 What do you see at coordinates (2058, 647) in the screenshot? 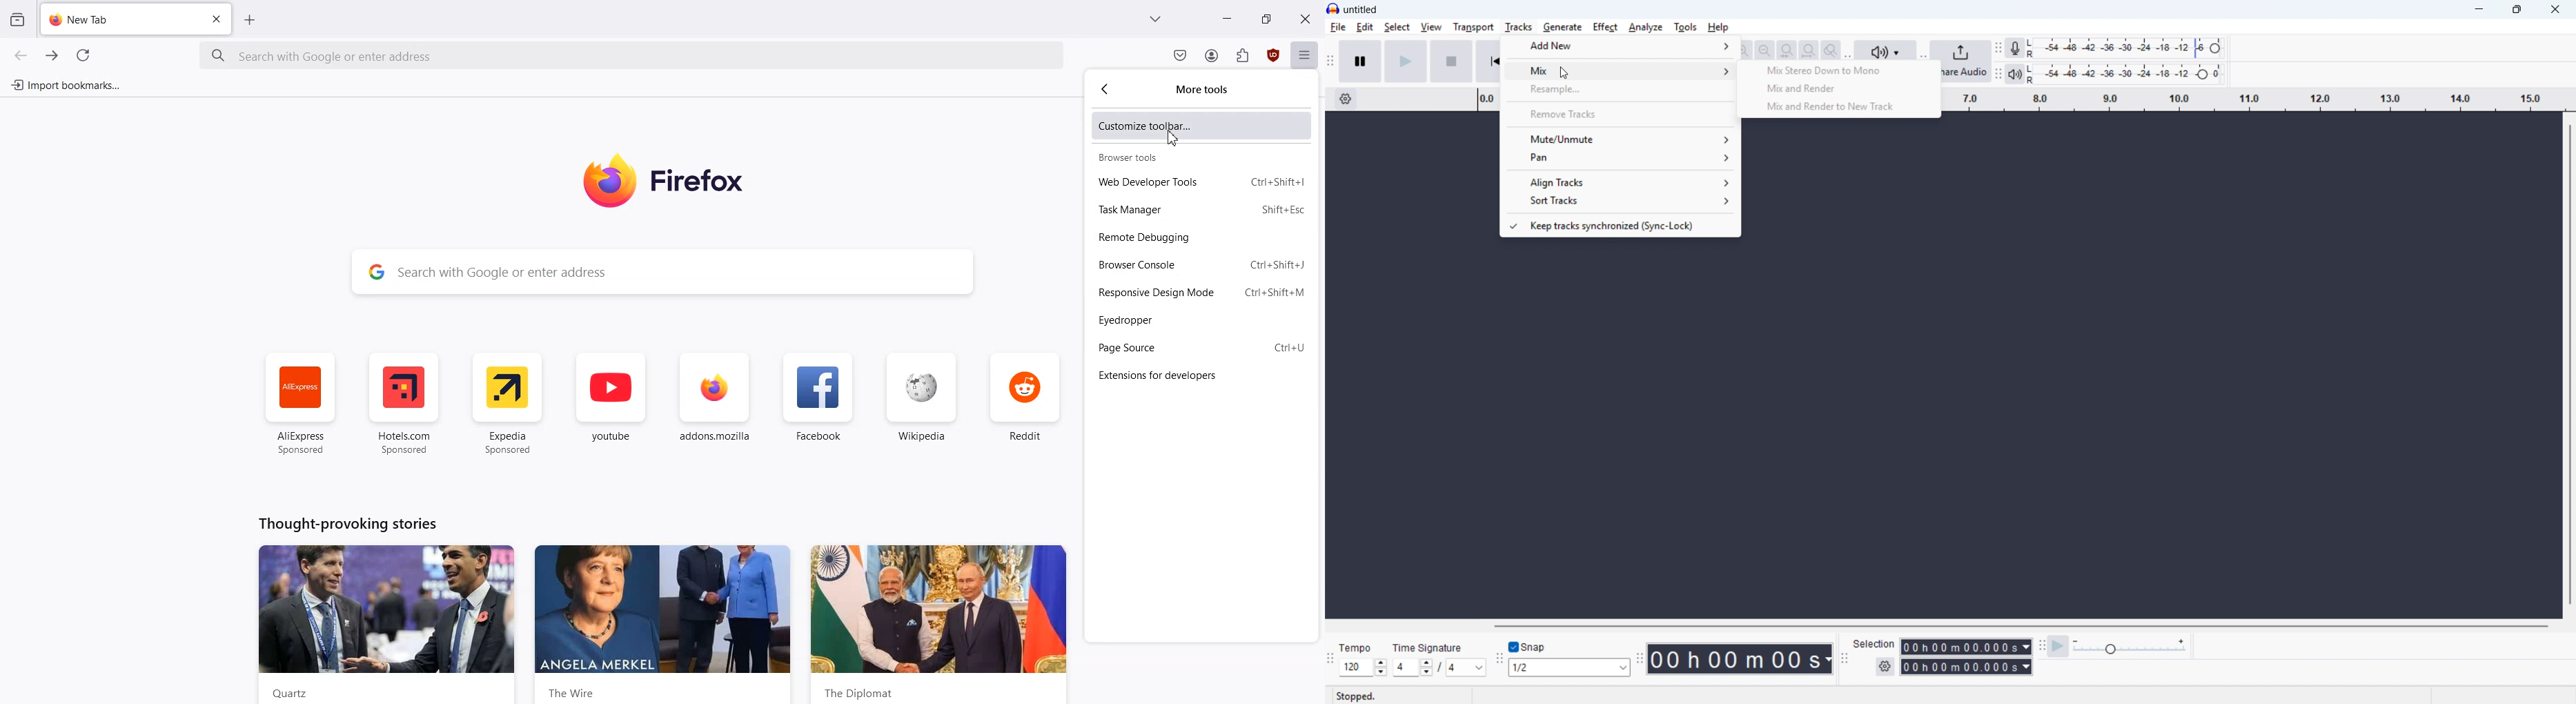
I see `Play at speed ` at bounding box center [2058, 647].